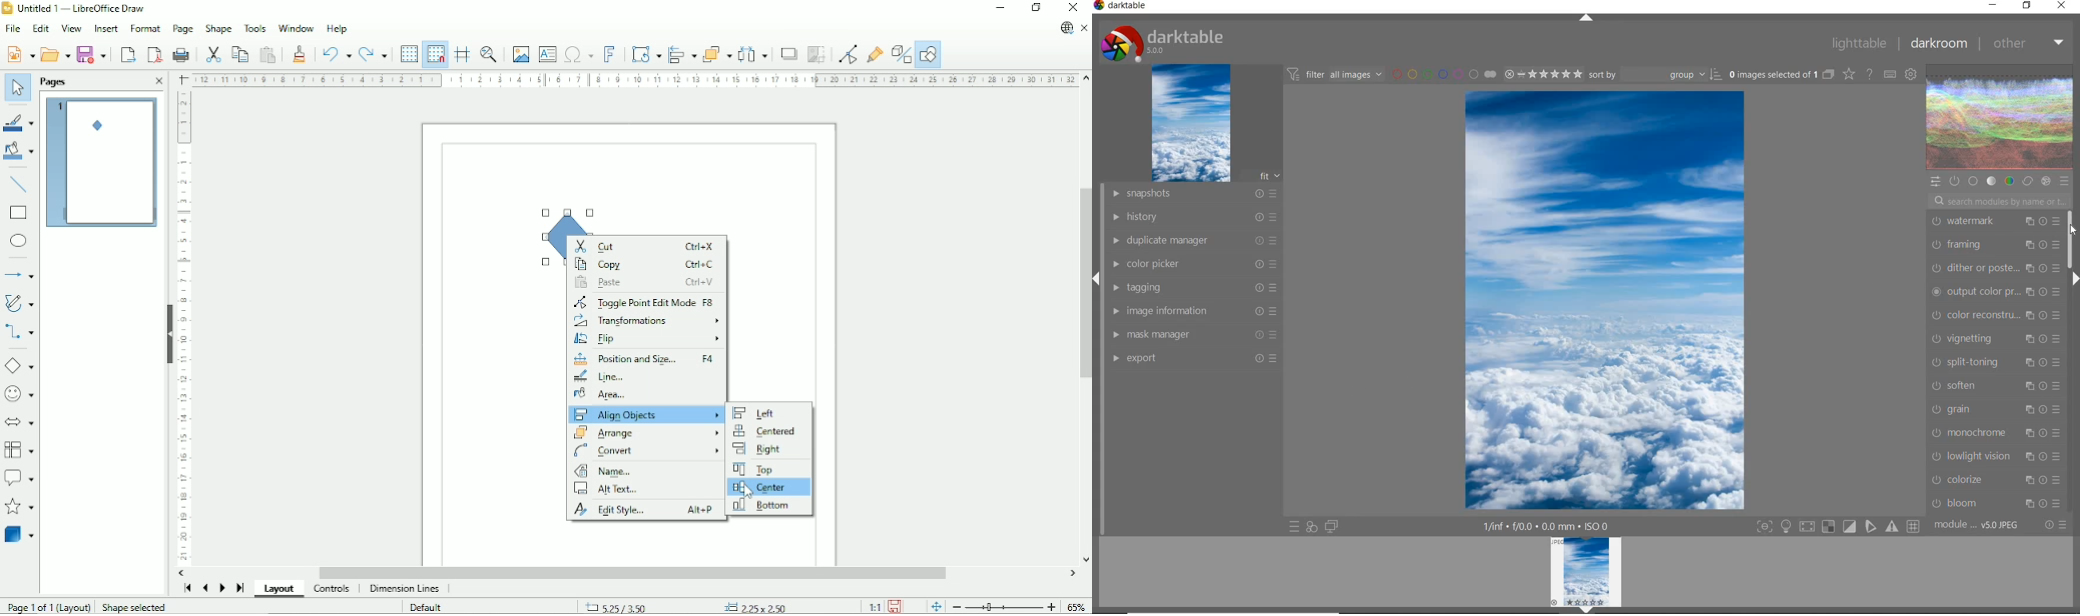  Describe the element at coordinates (1160, 41) in the screenshot. I see `darktable 5.0.0` at that location.